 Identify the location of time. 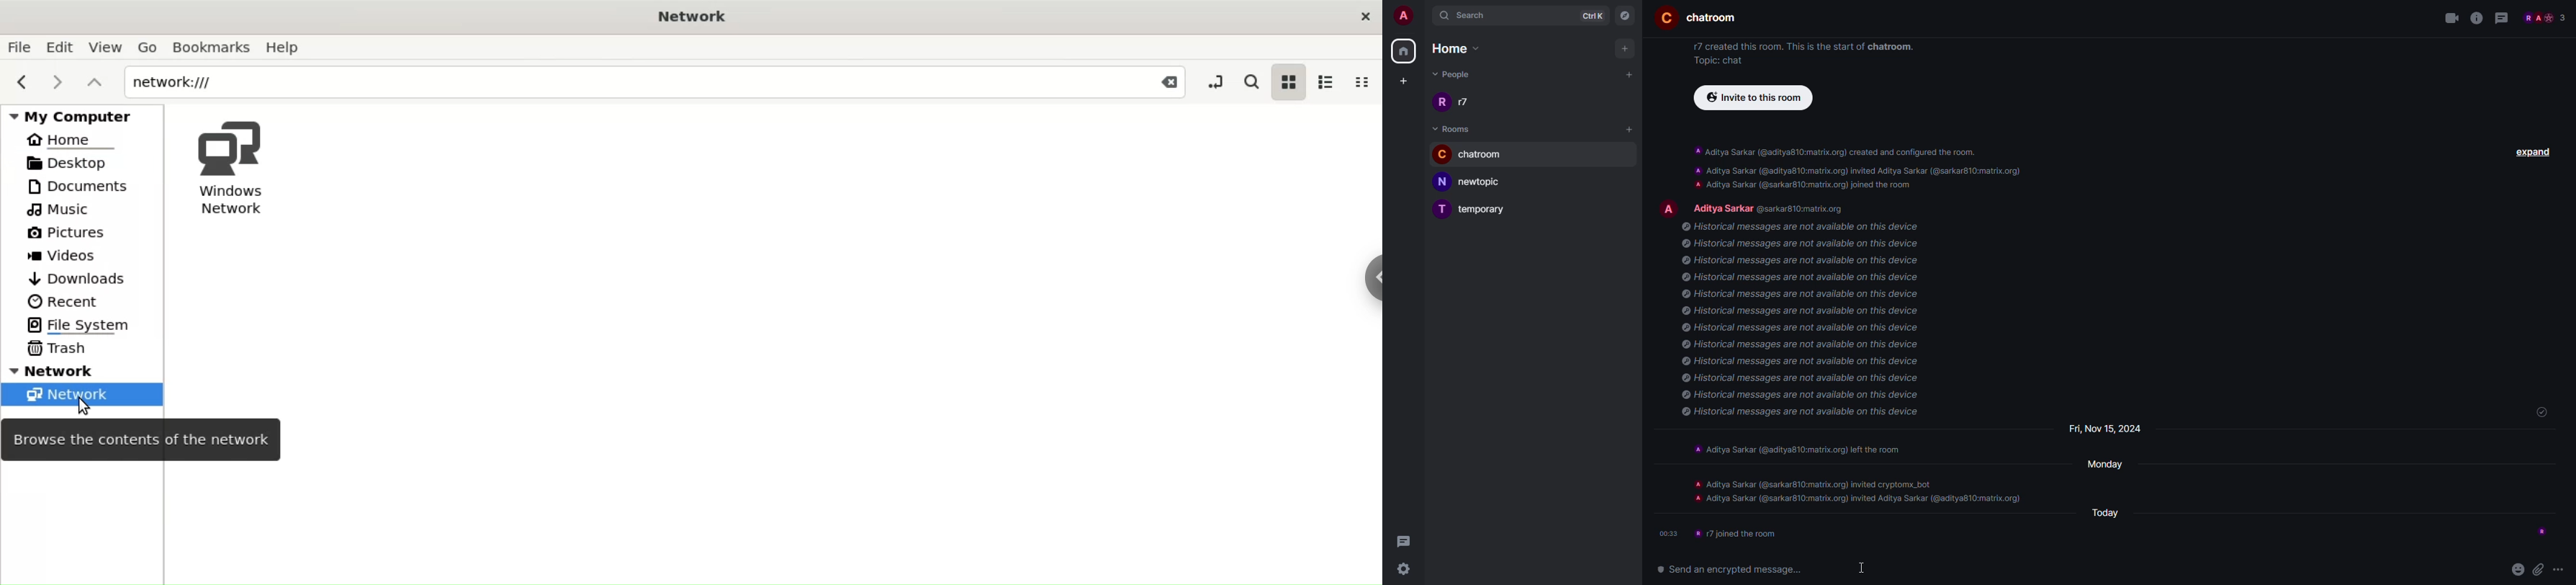
(1669, 533).